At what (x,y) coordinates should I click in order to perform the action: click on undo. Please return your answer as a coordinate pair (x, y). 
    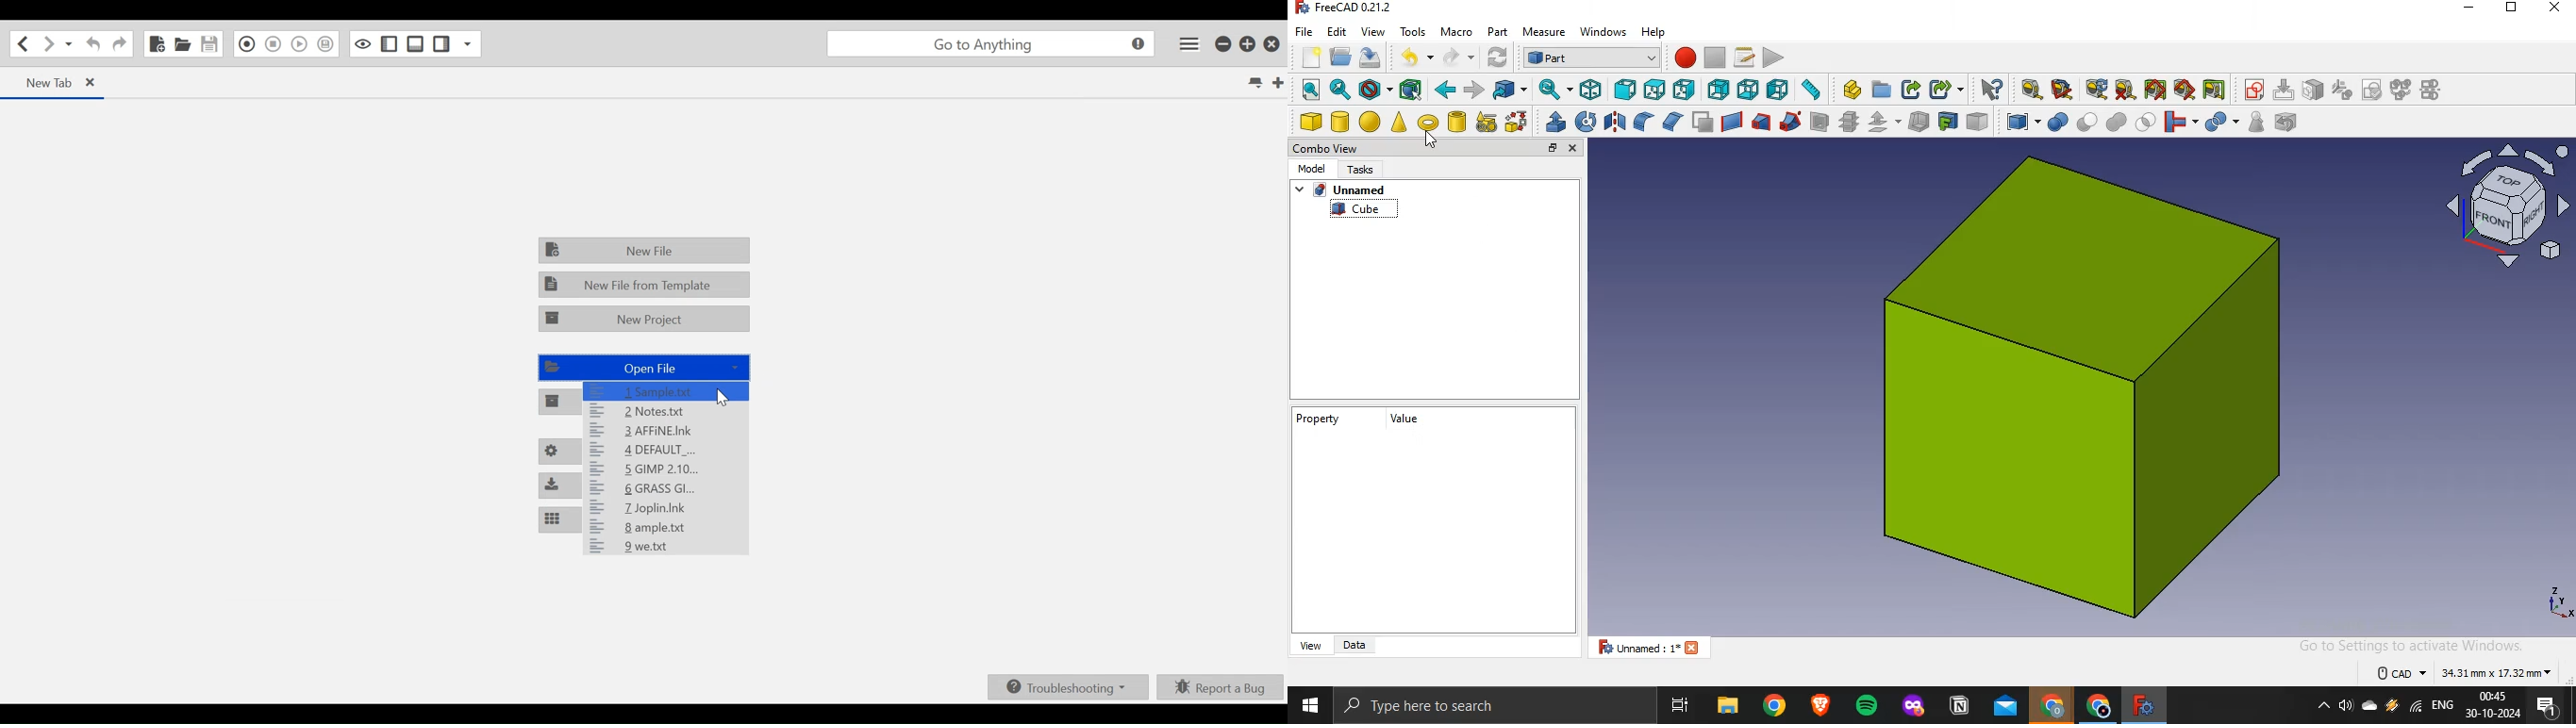
    Looking at the image, I should click on (1411, 58).